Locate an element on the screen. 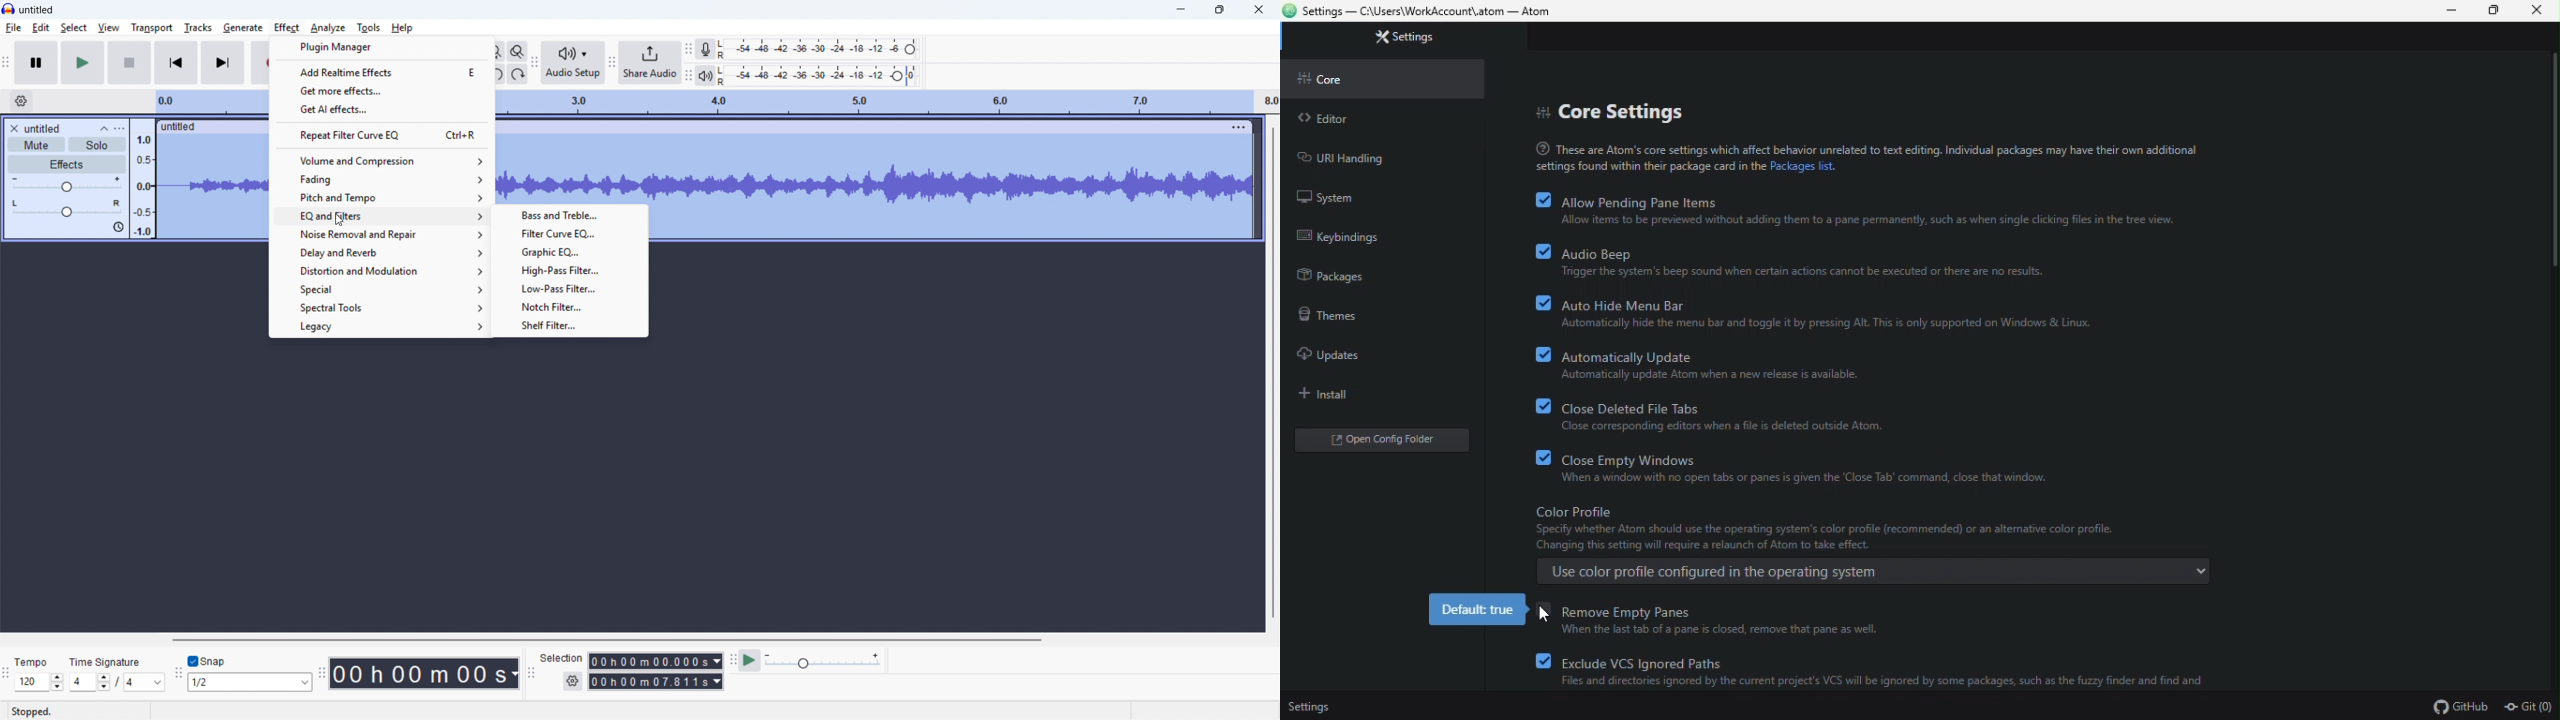 Image resolution: width=2576 pixels, height=728 pixels. tempo is located at coordinates (31, 663).